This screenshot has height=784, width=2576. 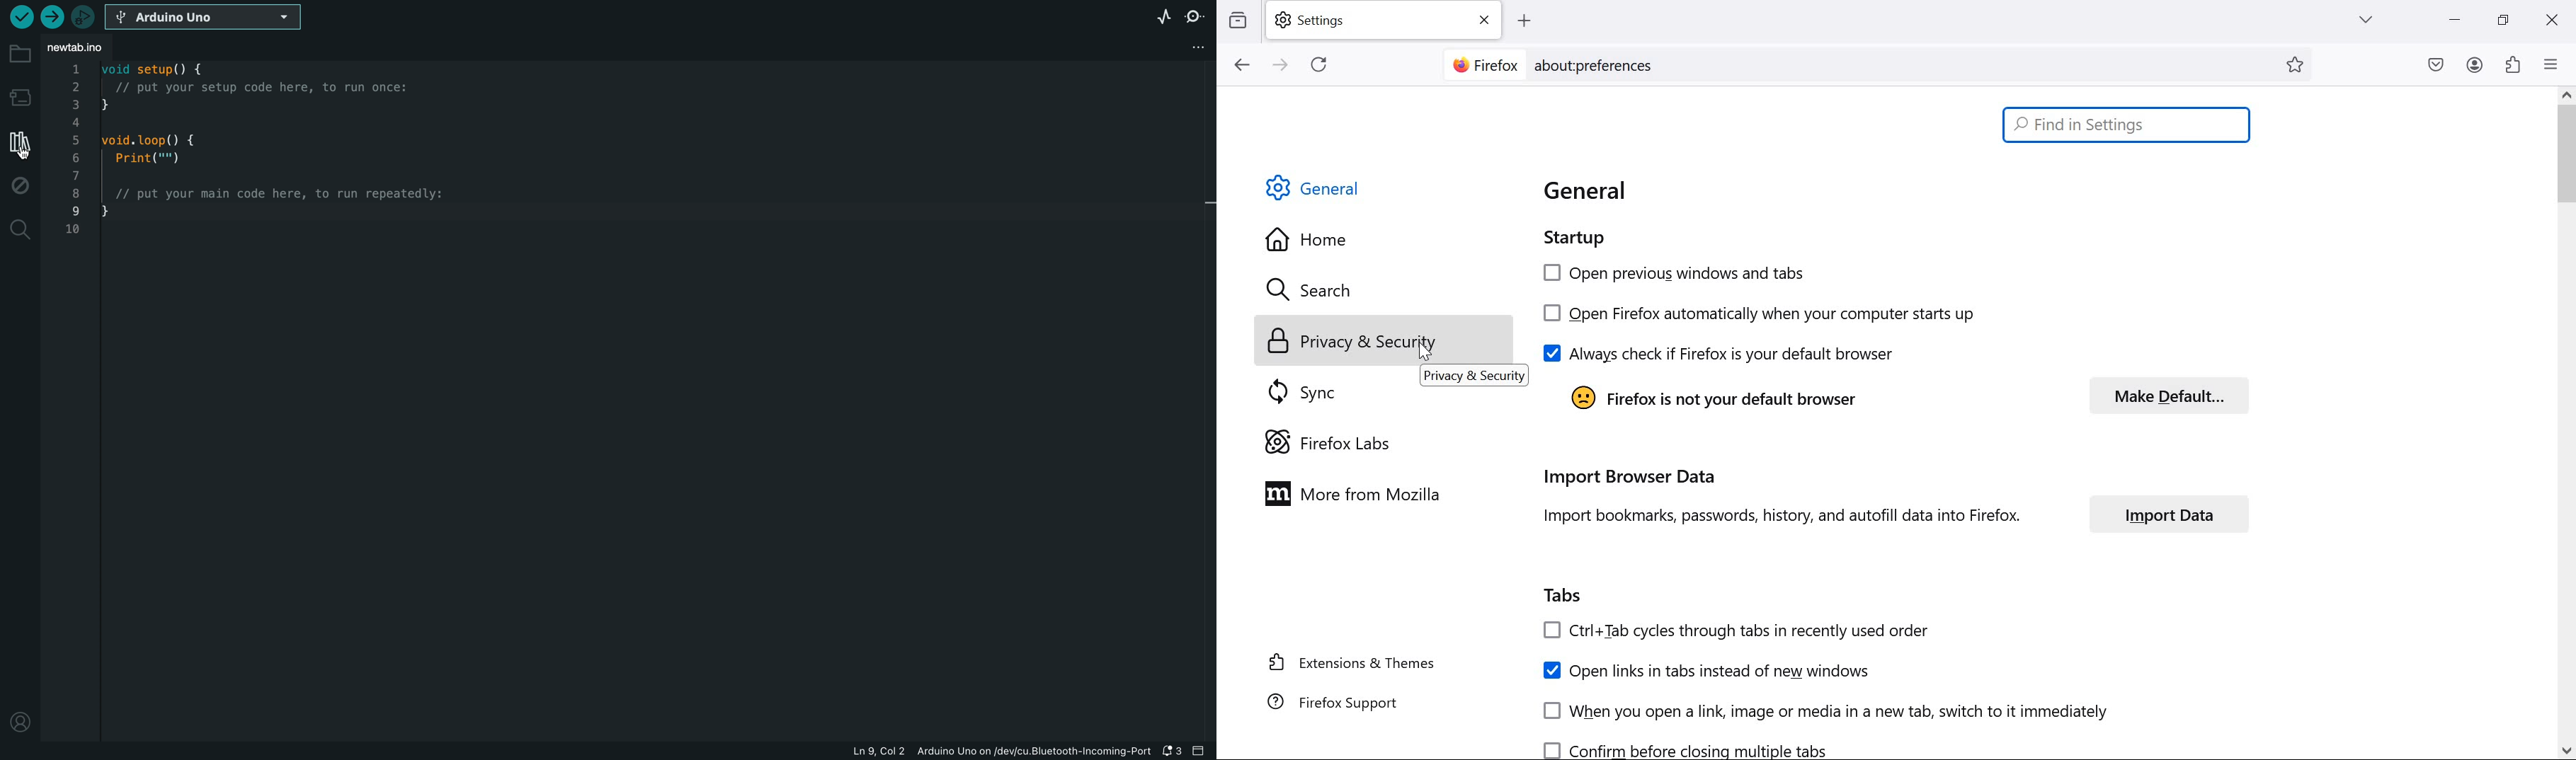 What do you see at coordinates (1688, 747) in the screenshot?
I see `confirm before closing multiple tabs` at bounding box center [1688, 747].